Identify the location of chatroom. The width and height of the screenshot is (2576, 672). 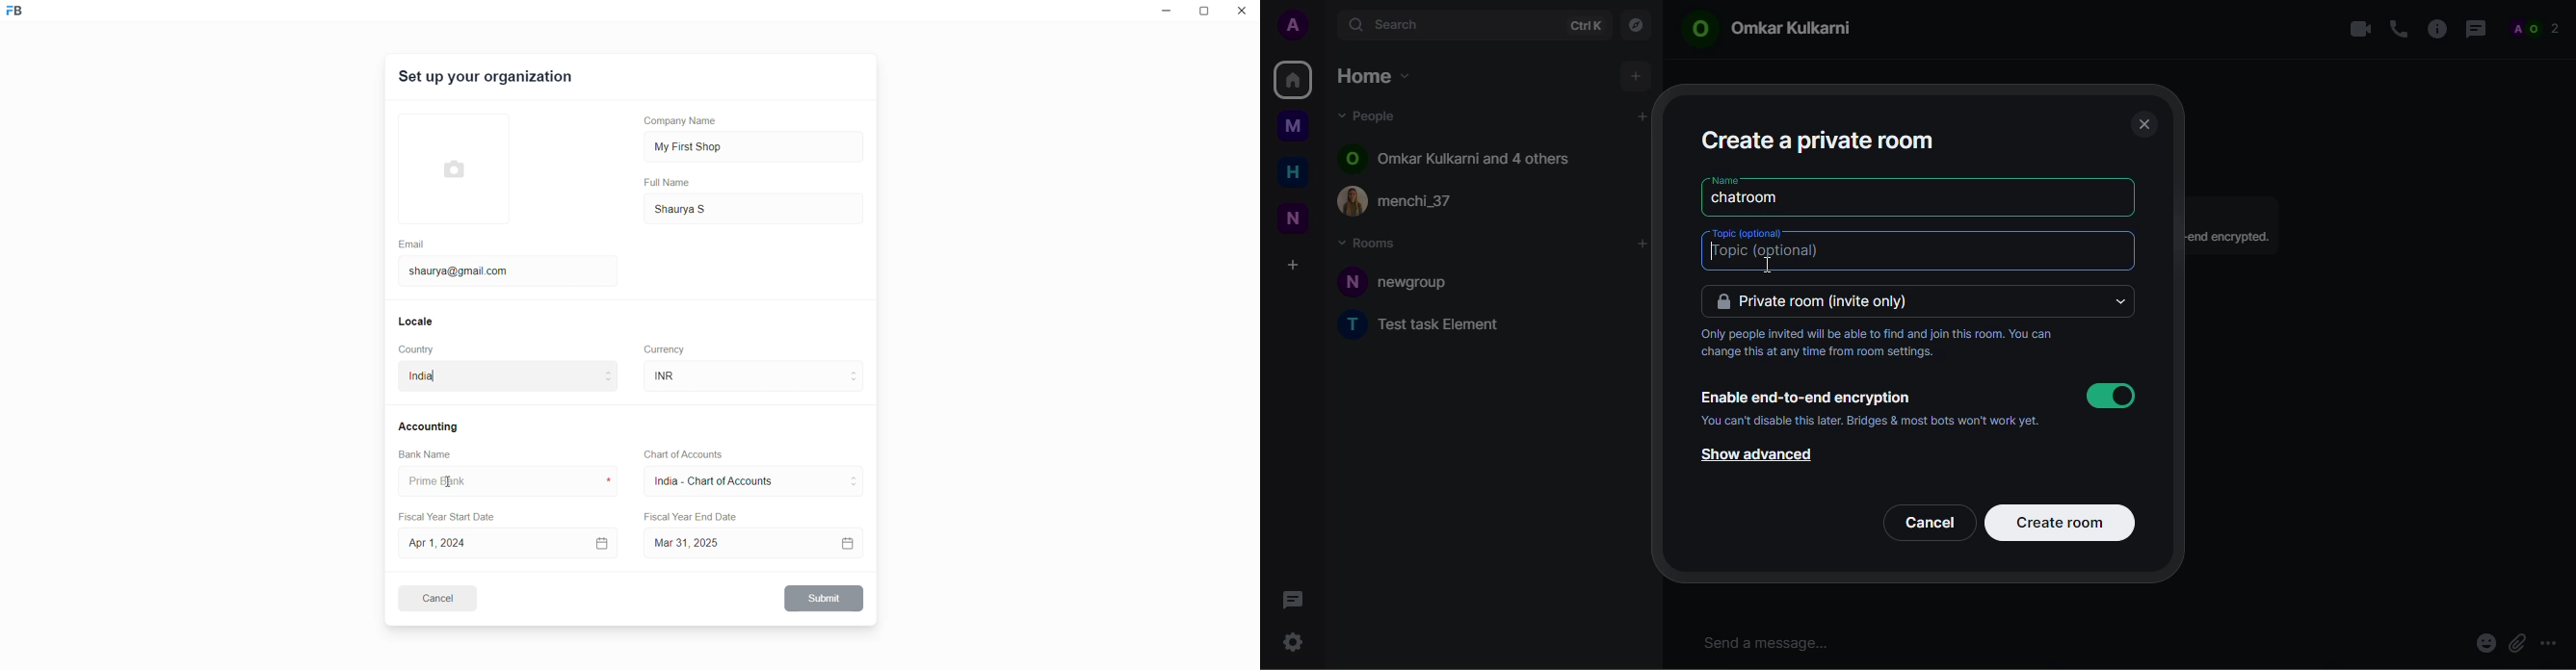
(1748, 198).